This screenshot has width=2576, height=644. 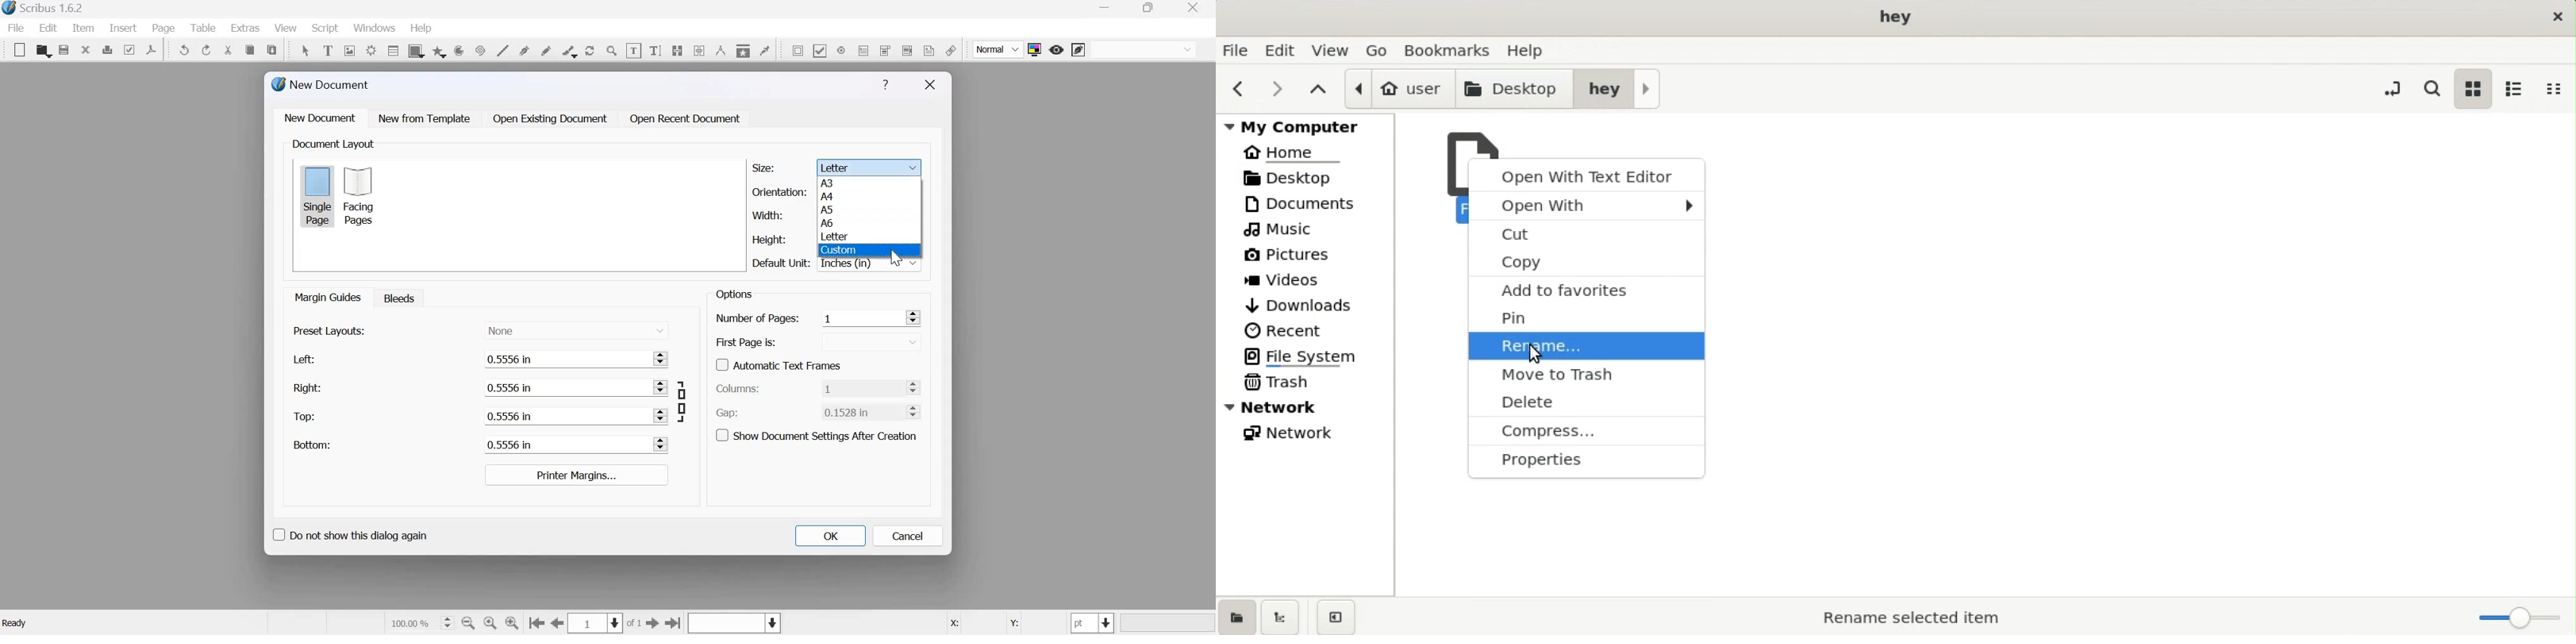 I want to click on Y:, so click(x=1013, y=624).